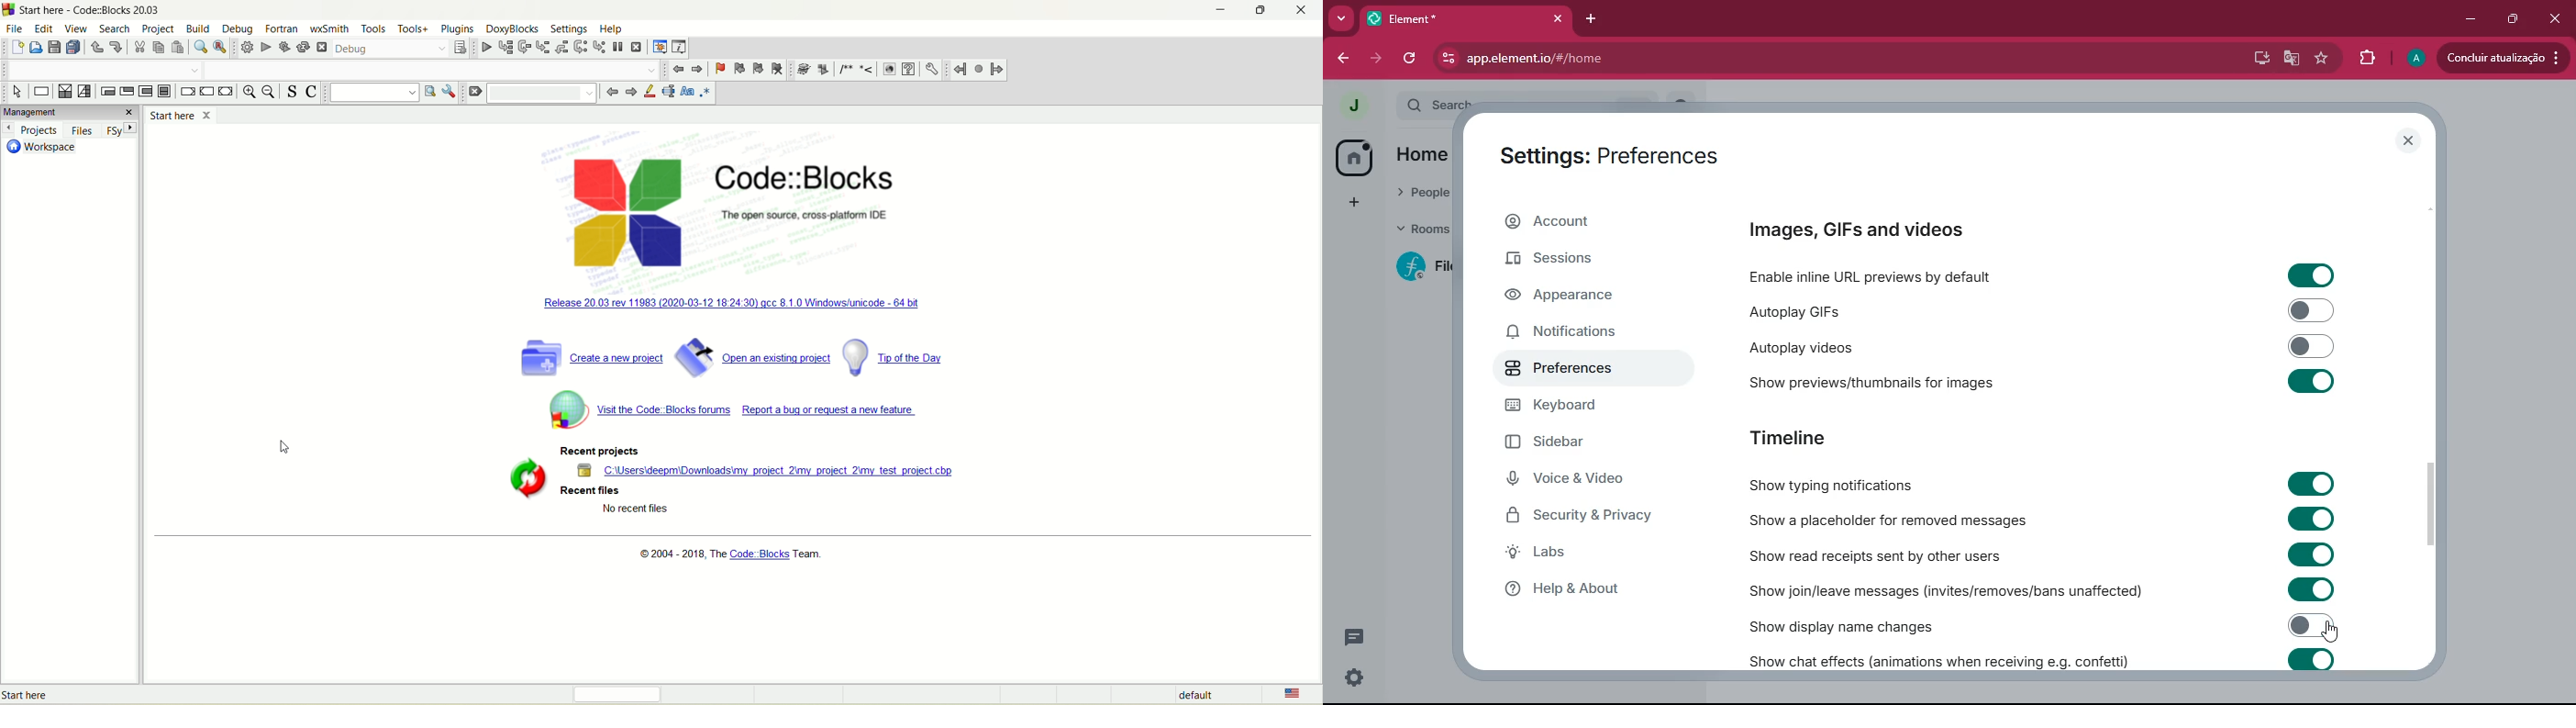  I want to click on text, so click(731, 555).